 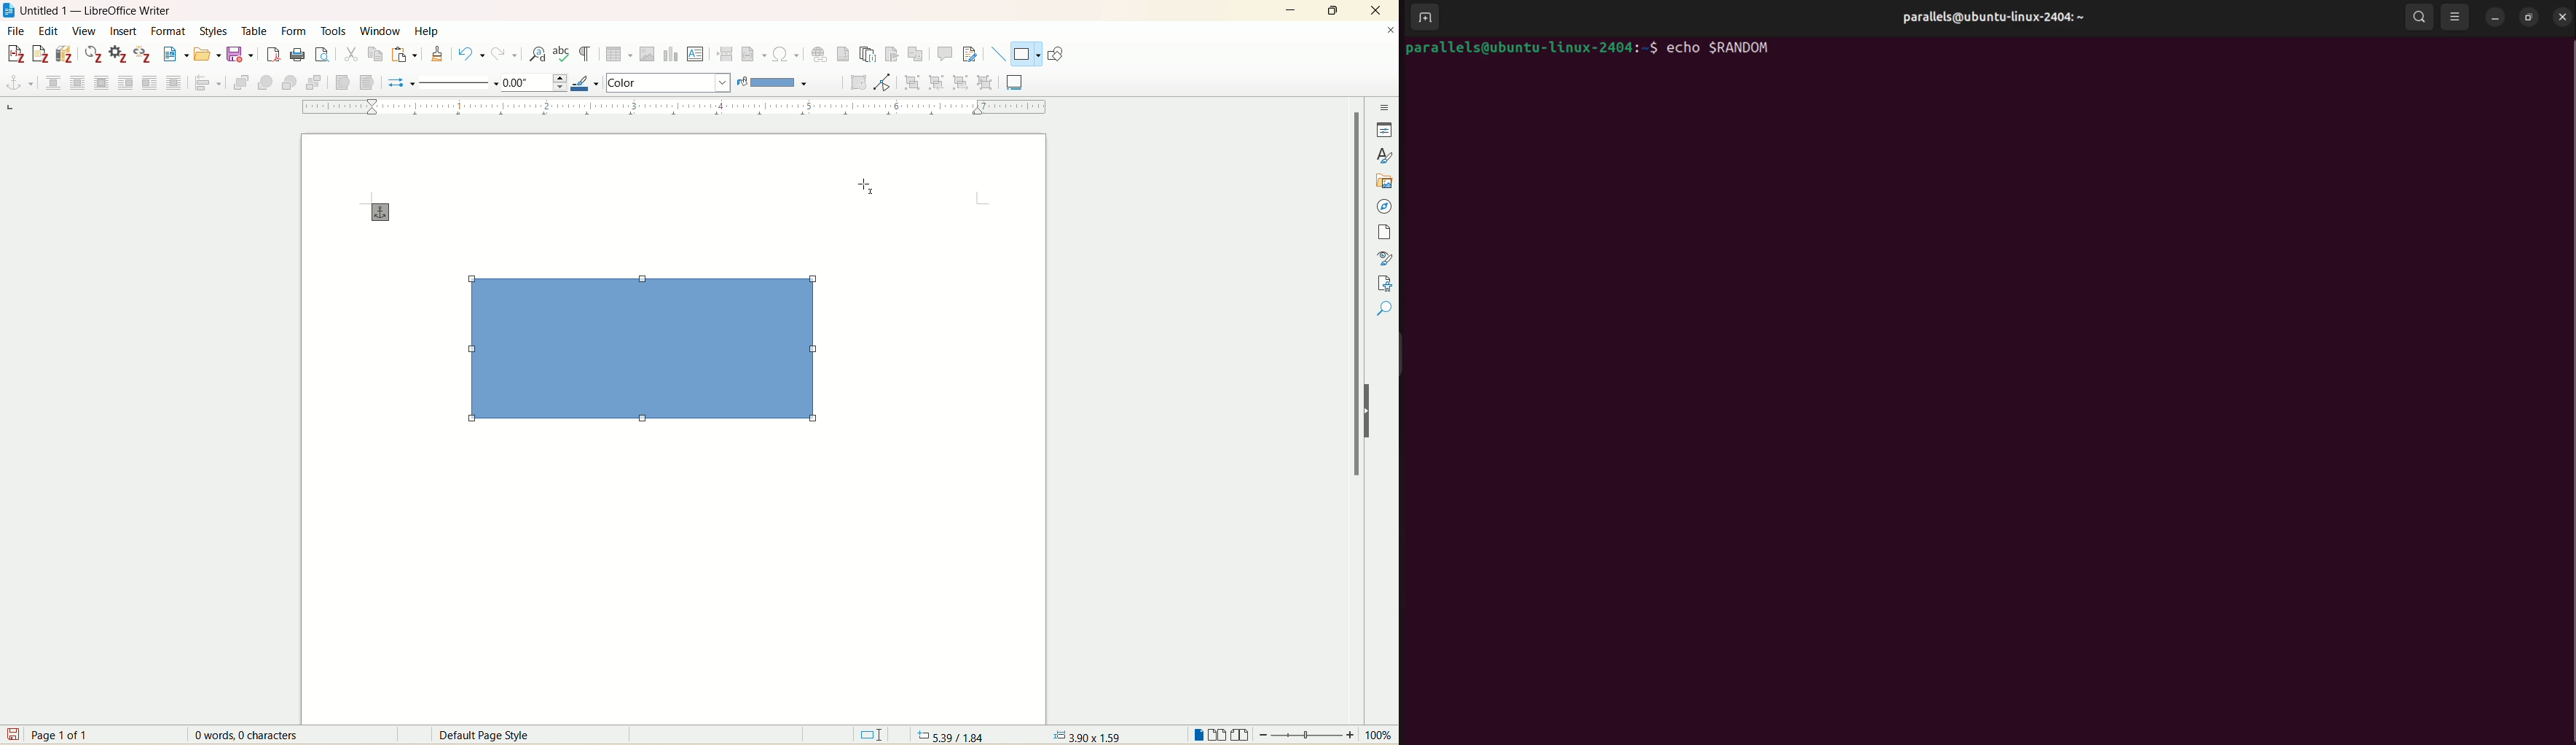 What do you see at coordinates (502, 55) in the screenshot?
I see `redo` at bounding box center [502, 55].